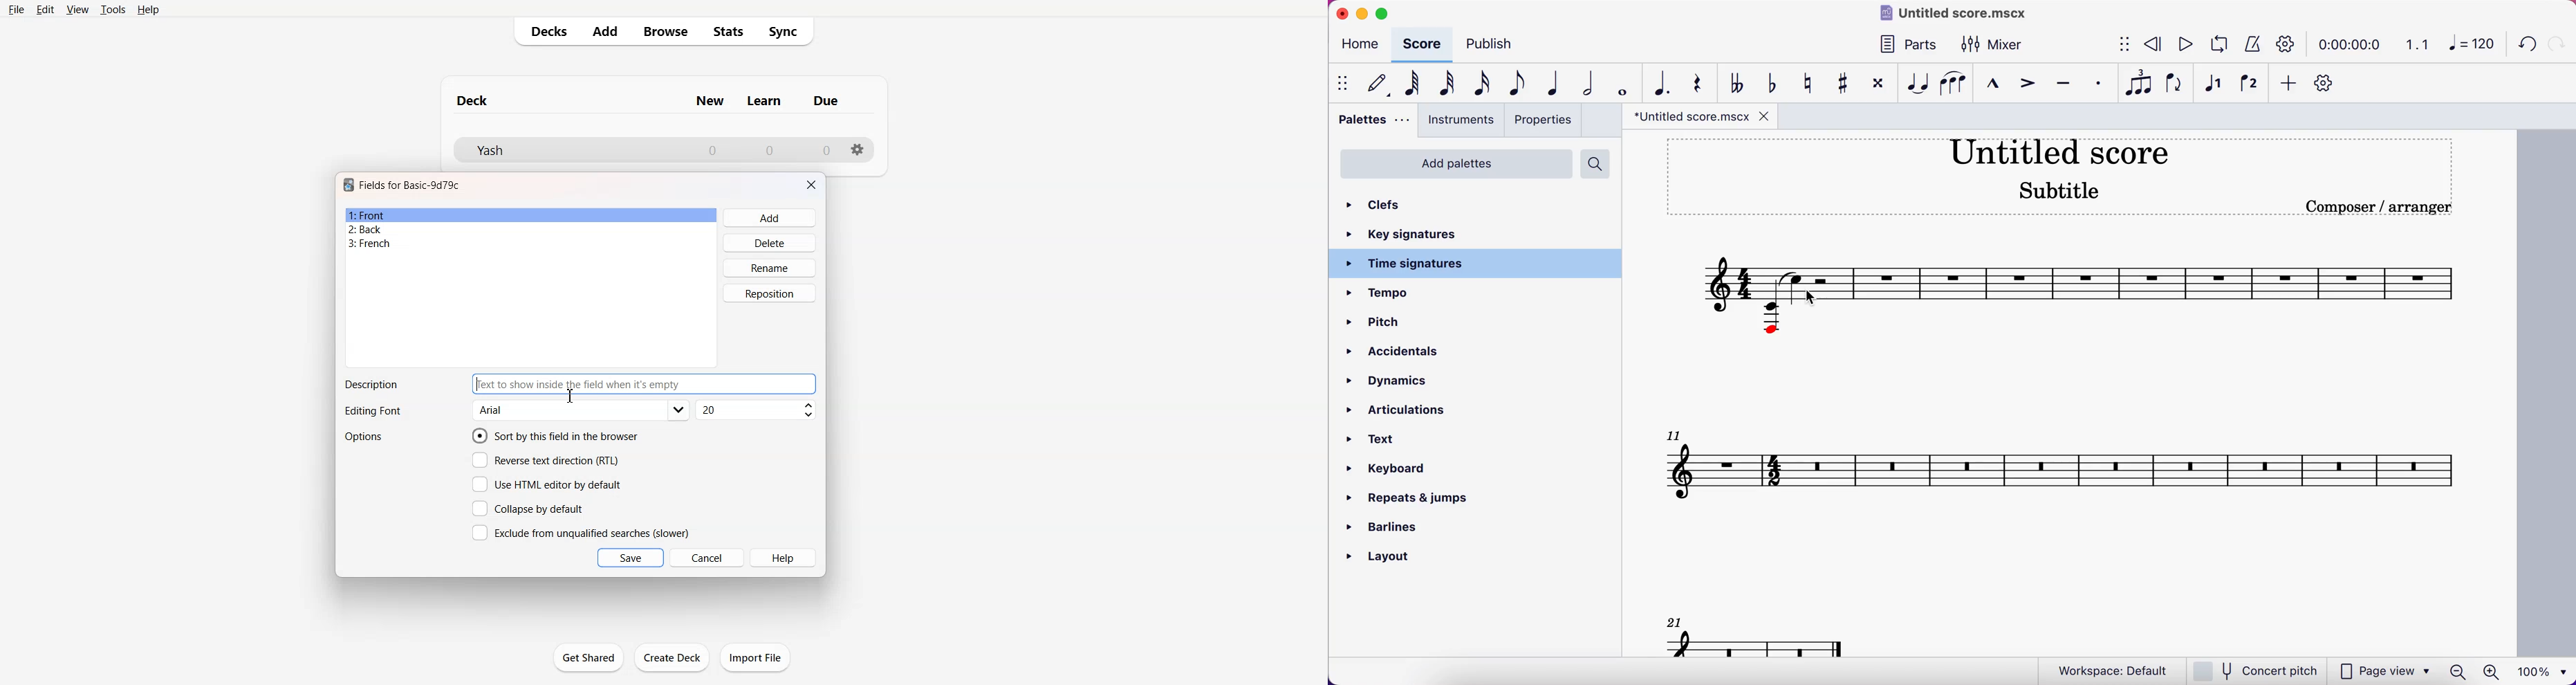 Image resolution: width=2576 pixels, height=700 pixels. I want to click on Tools, so click(113, 9).